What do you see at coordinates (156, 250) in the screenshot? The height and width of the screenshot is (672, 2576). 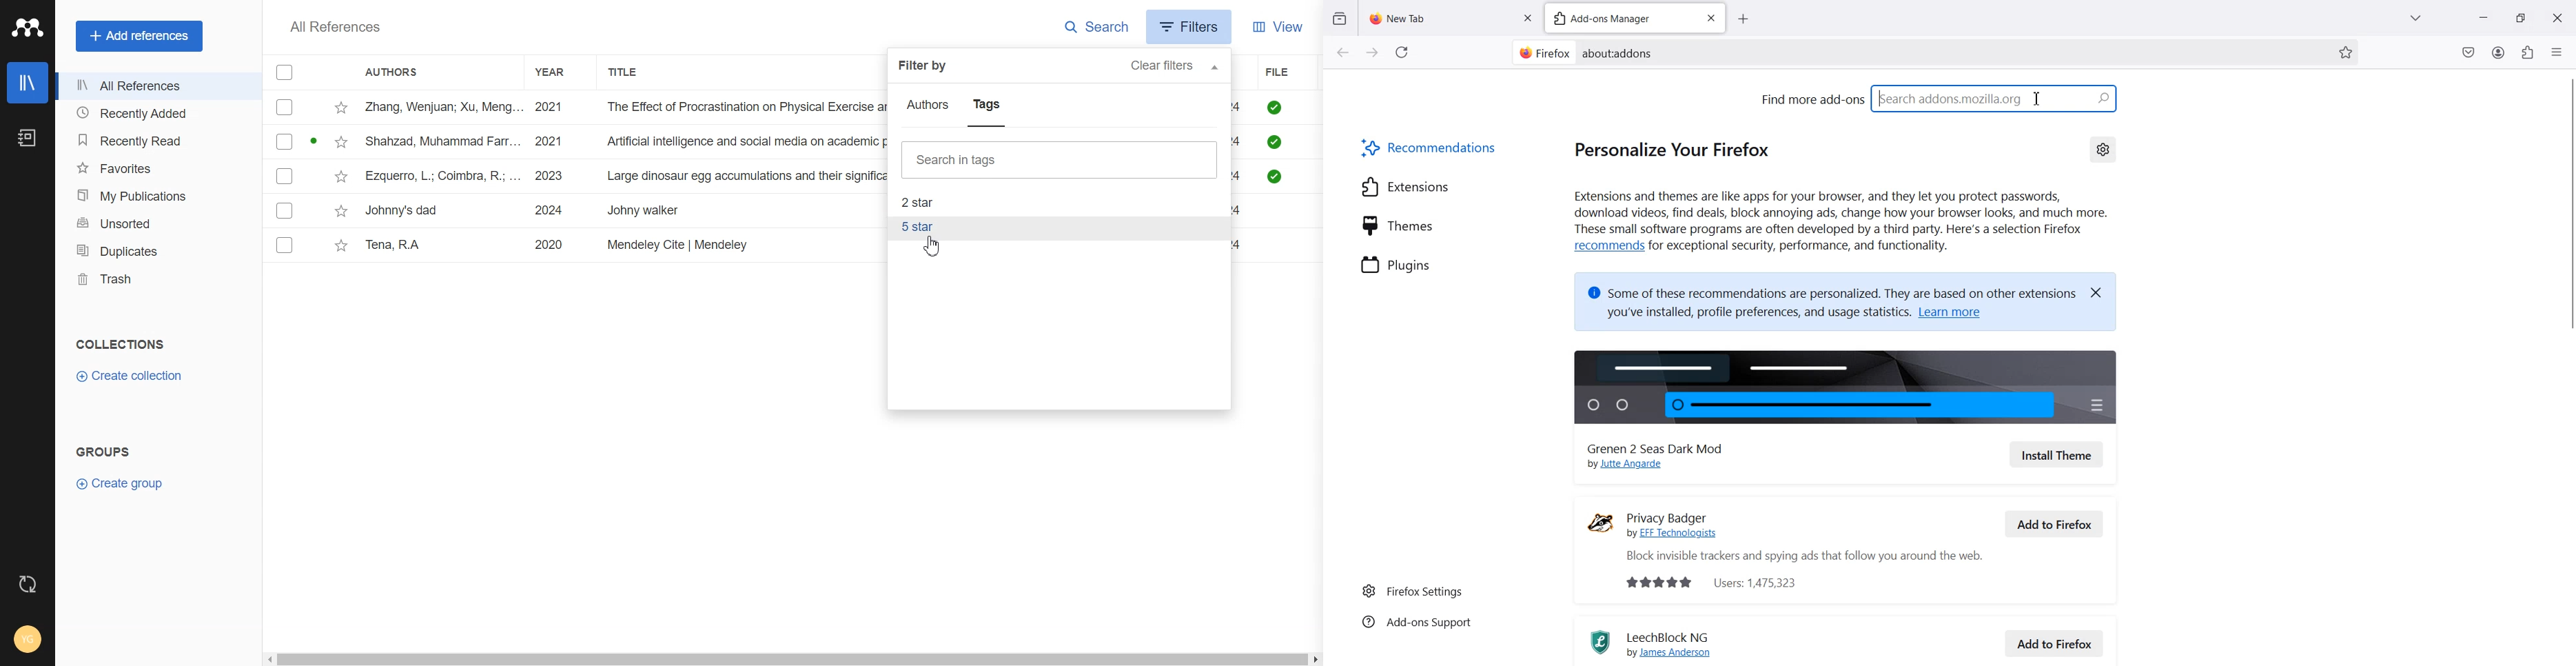 I see `Duplicates` at bounding box center [156, 250].